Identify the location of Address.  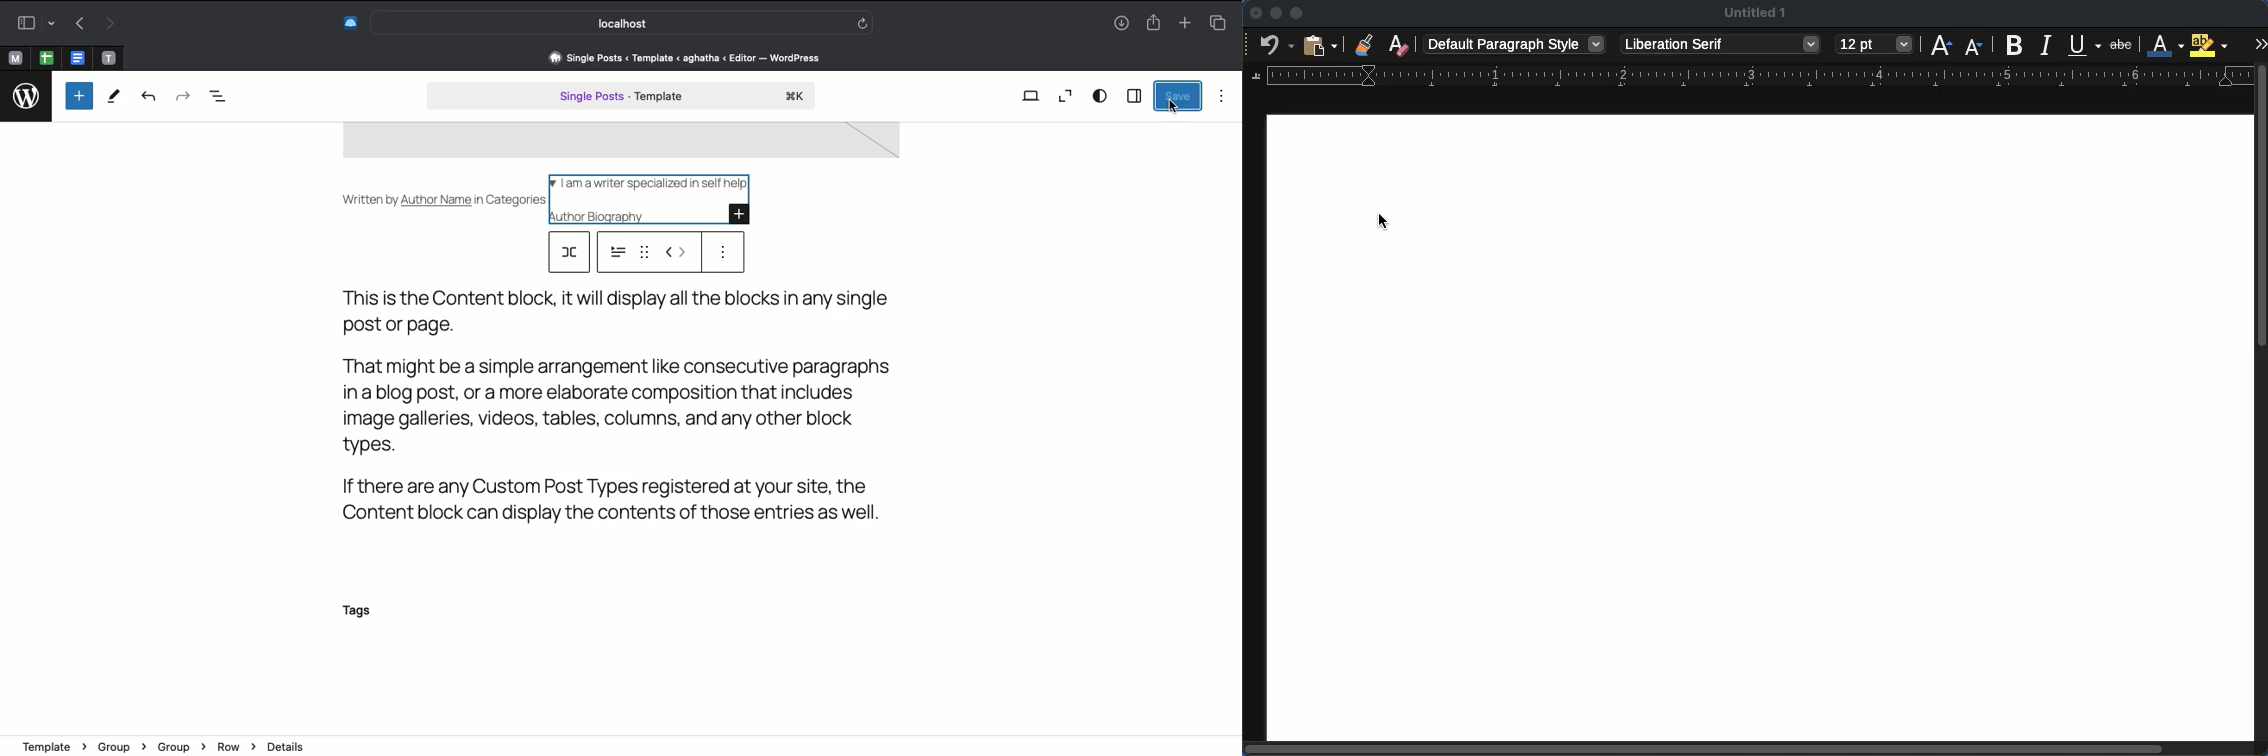
(683, 57).